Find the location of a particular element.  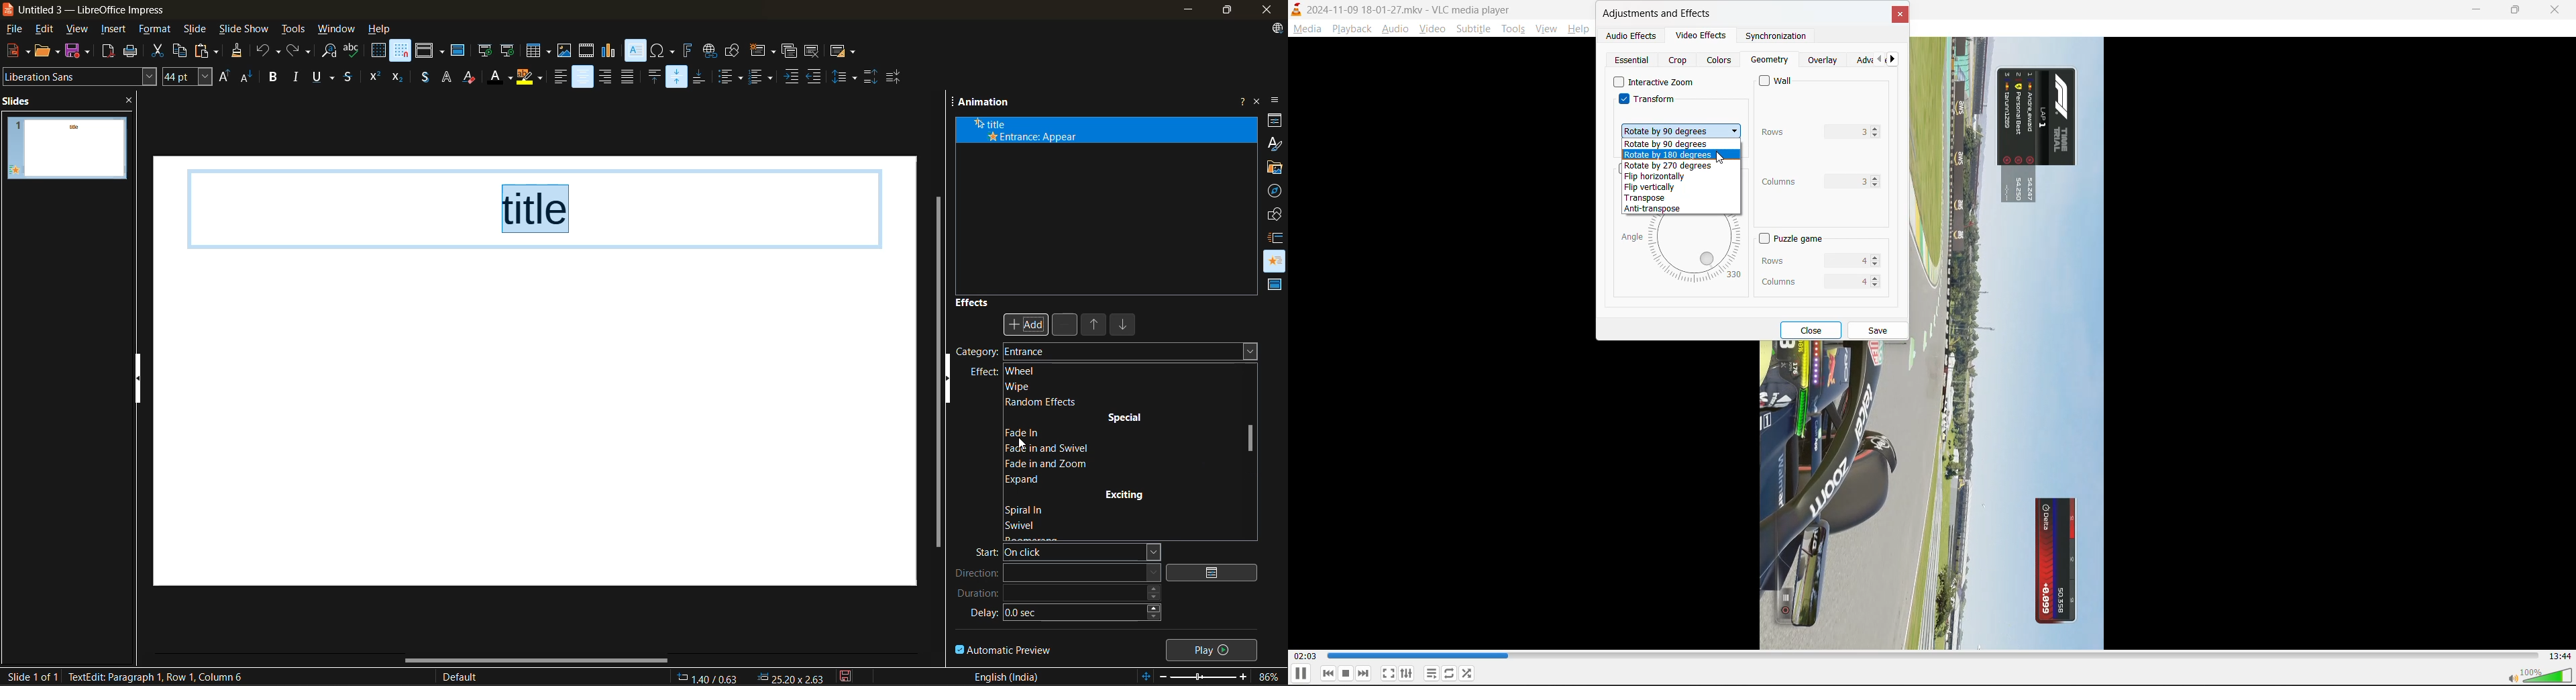

add is located at coordinates (1027, 324).